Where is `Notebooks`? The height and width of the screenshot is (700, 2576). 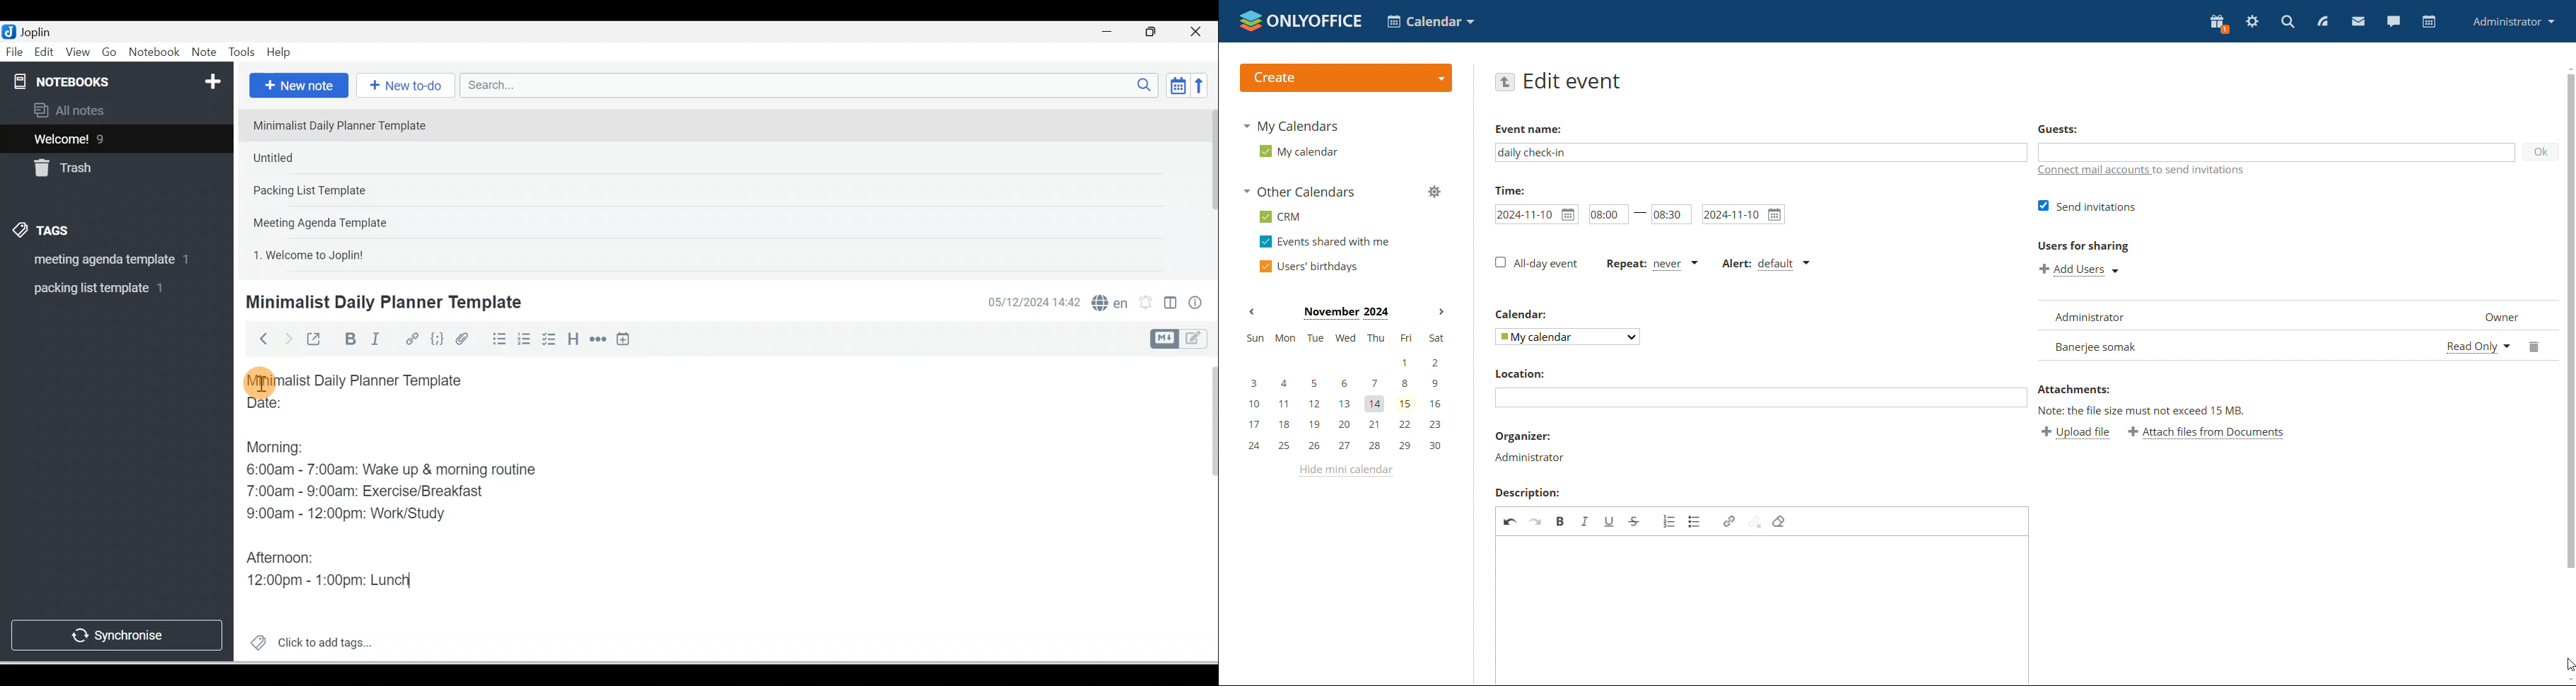
Notebooks is located at coordinates (119, 79).